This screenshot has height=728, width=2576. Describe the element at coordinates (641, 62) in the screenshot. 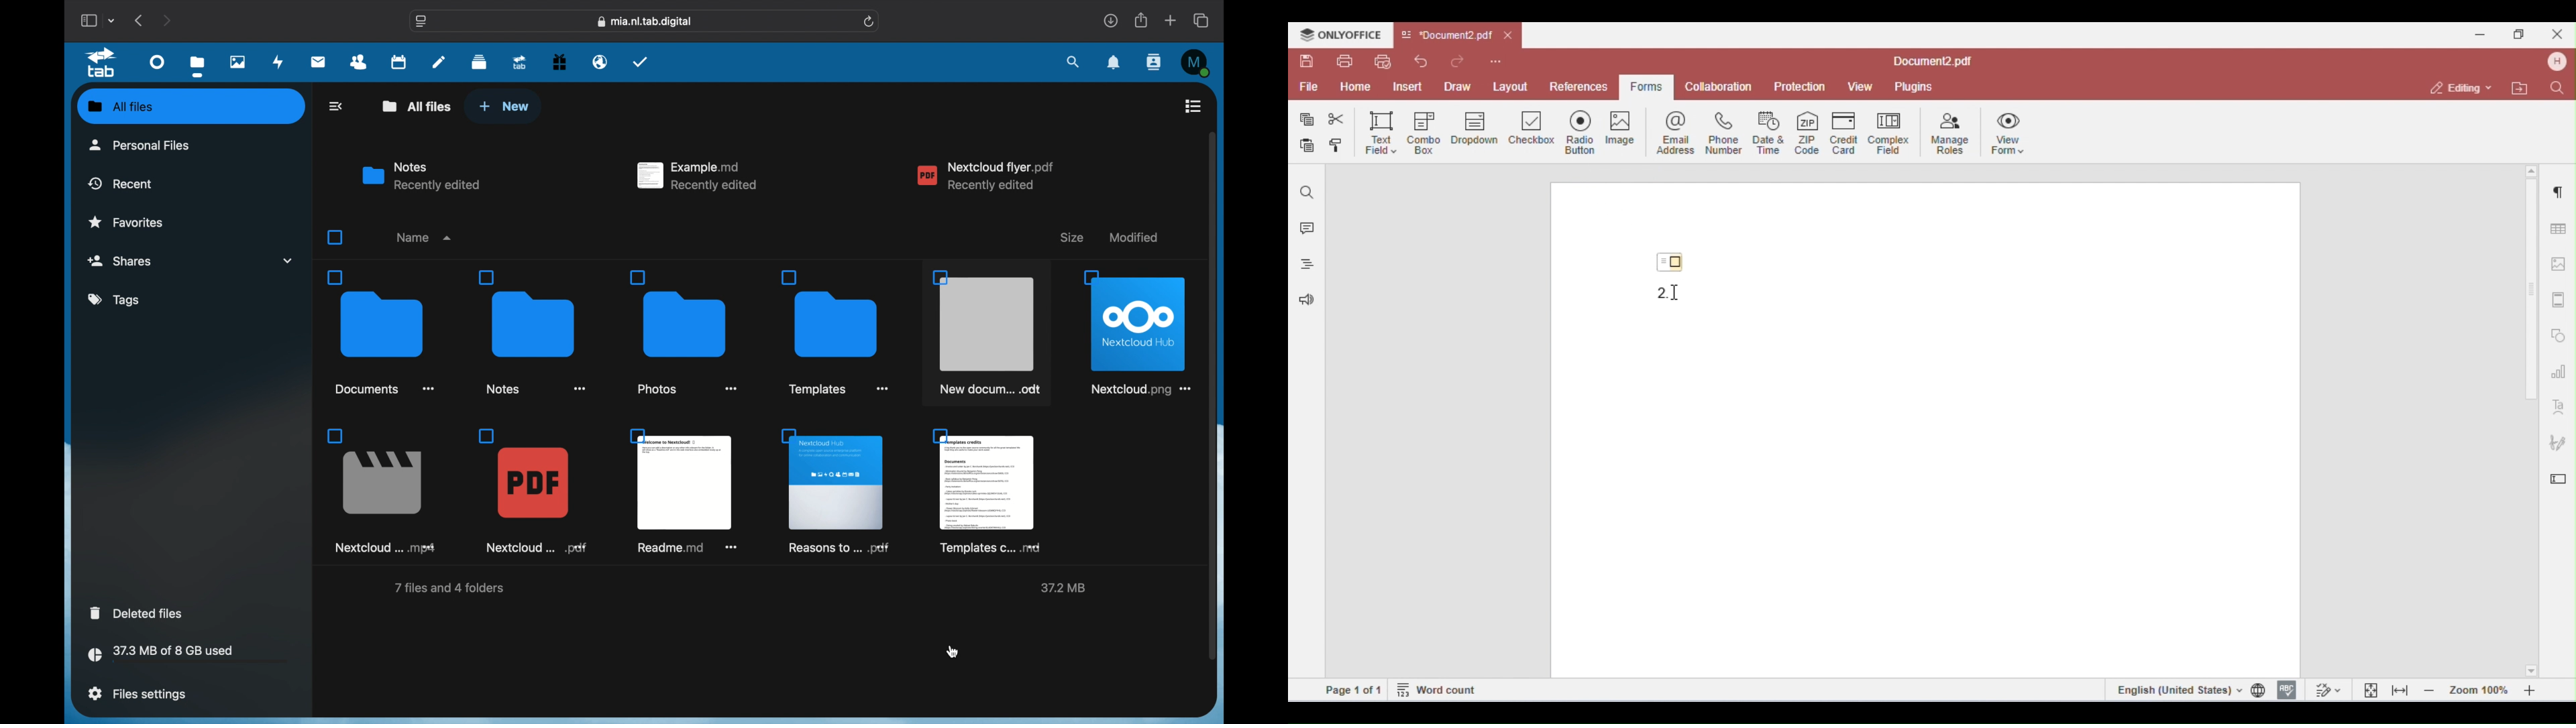

I see `tasks` at that location.